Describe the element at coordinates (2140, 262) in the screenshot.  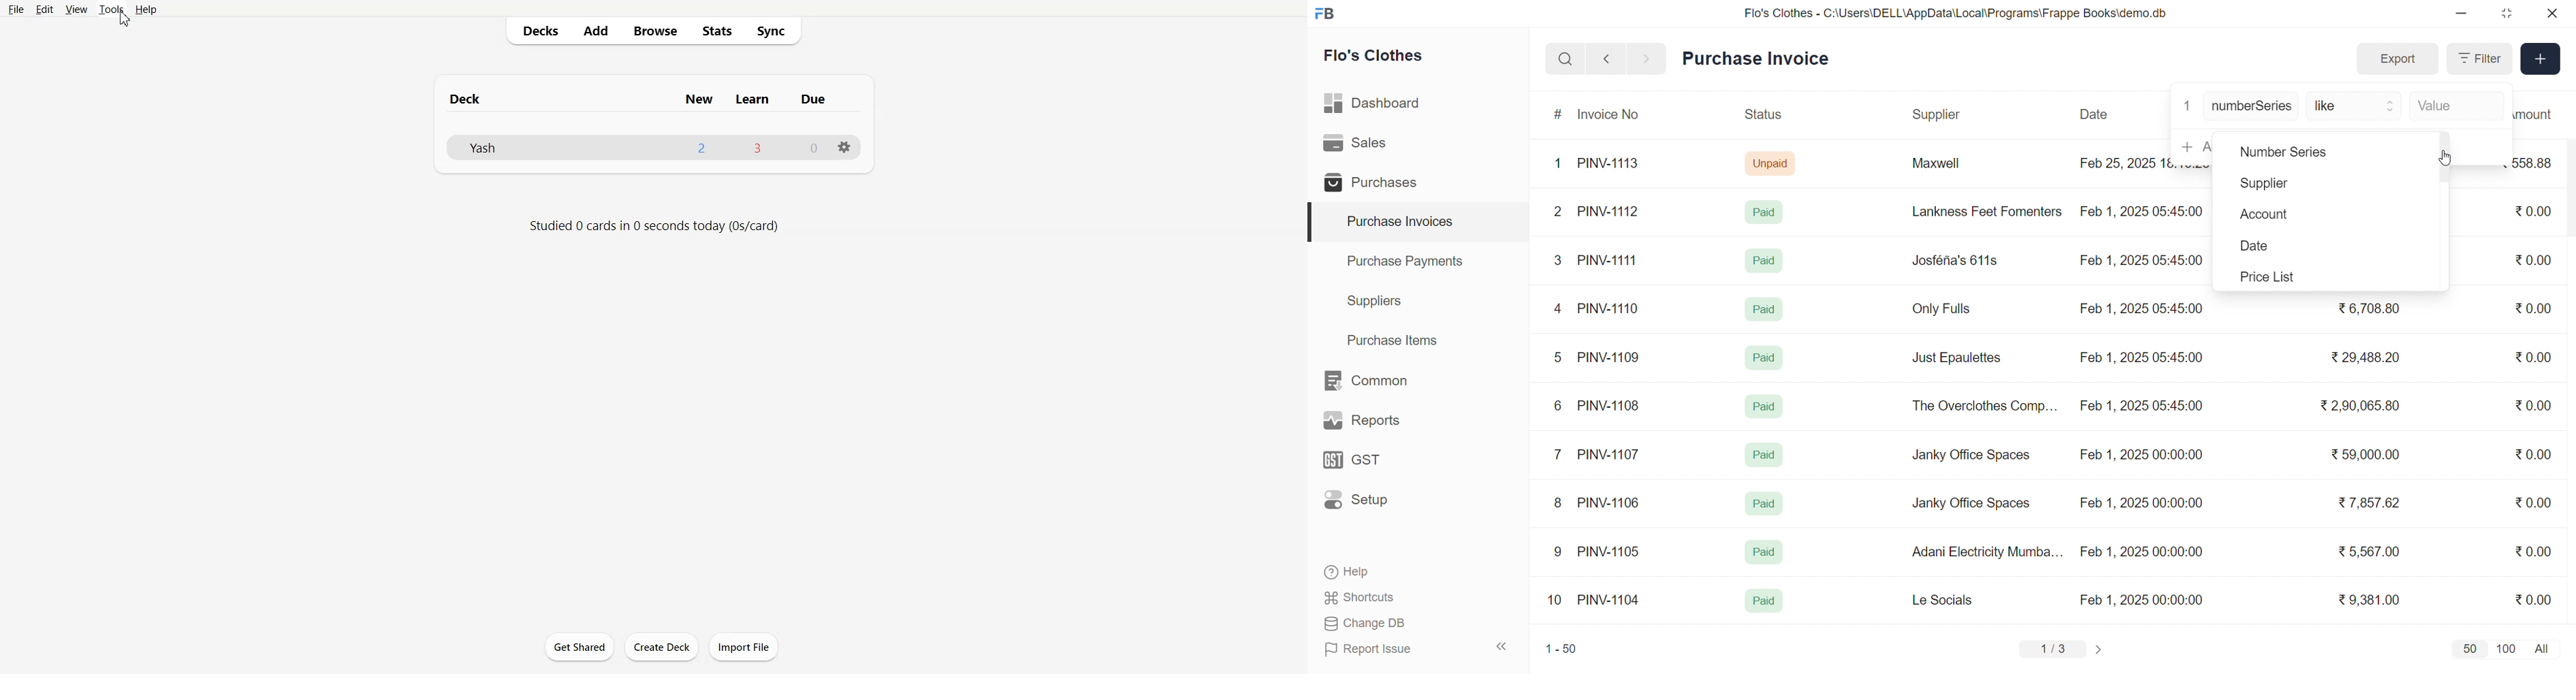
I see `Feb 1, 2025 05:45:00` at that location.